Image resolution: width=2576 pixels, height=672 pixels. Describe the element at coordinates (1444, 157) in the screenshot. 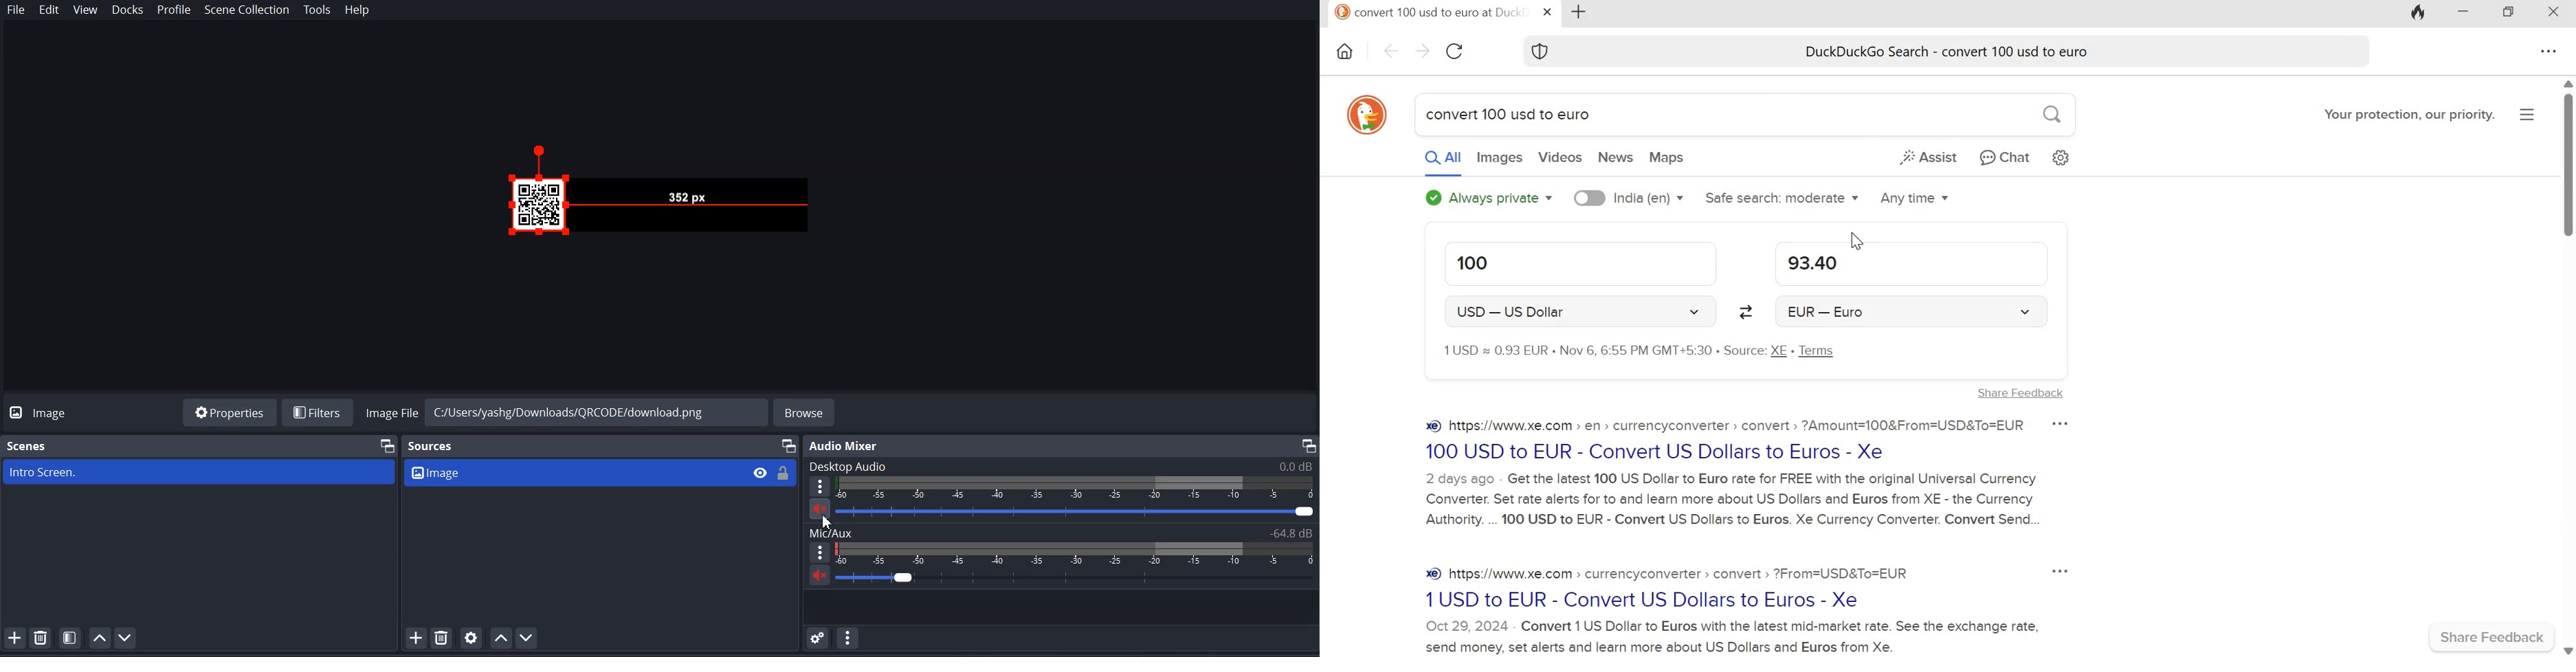

I see `All` at that location.